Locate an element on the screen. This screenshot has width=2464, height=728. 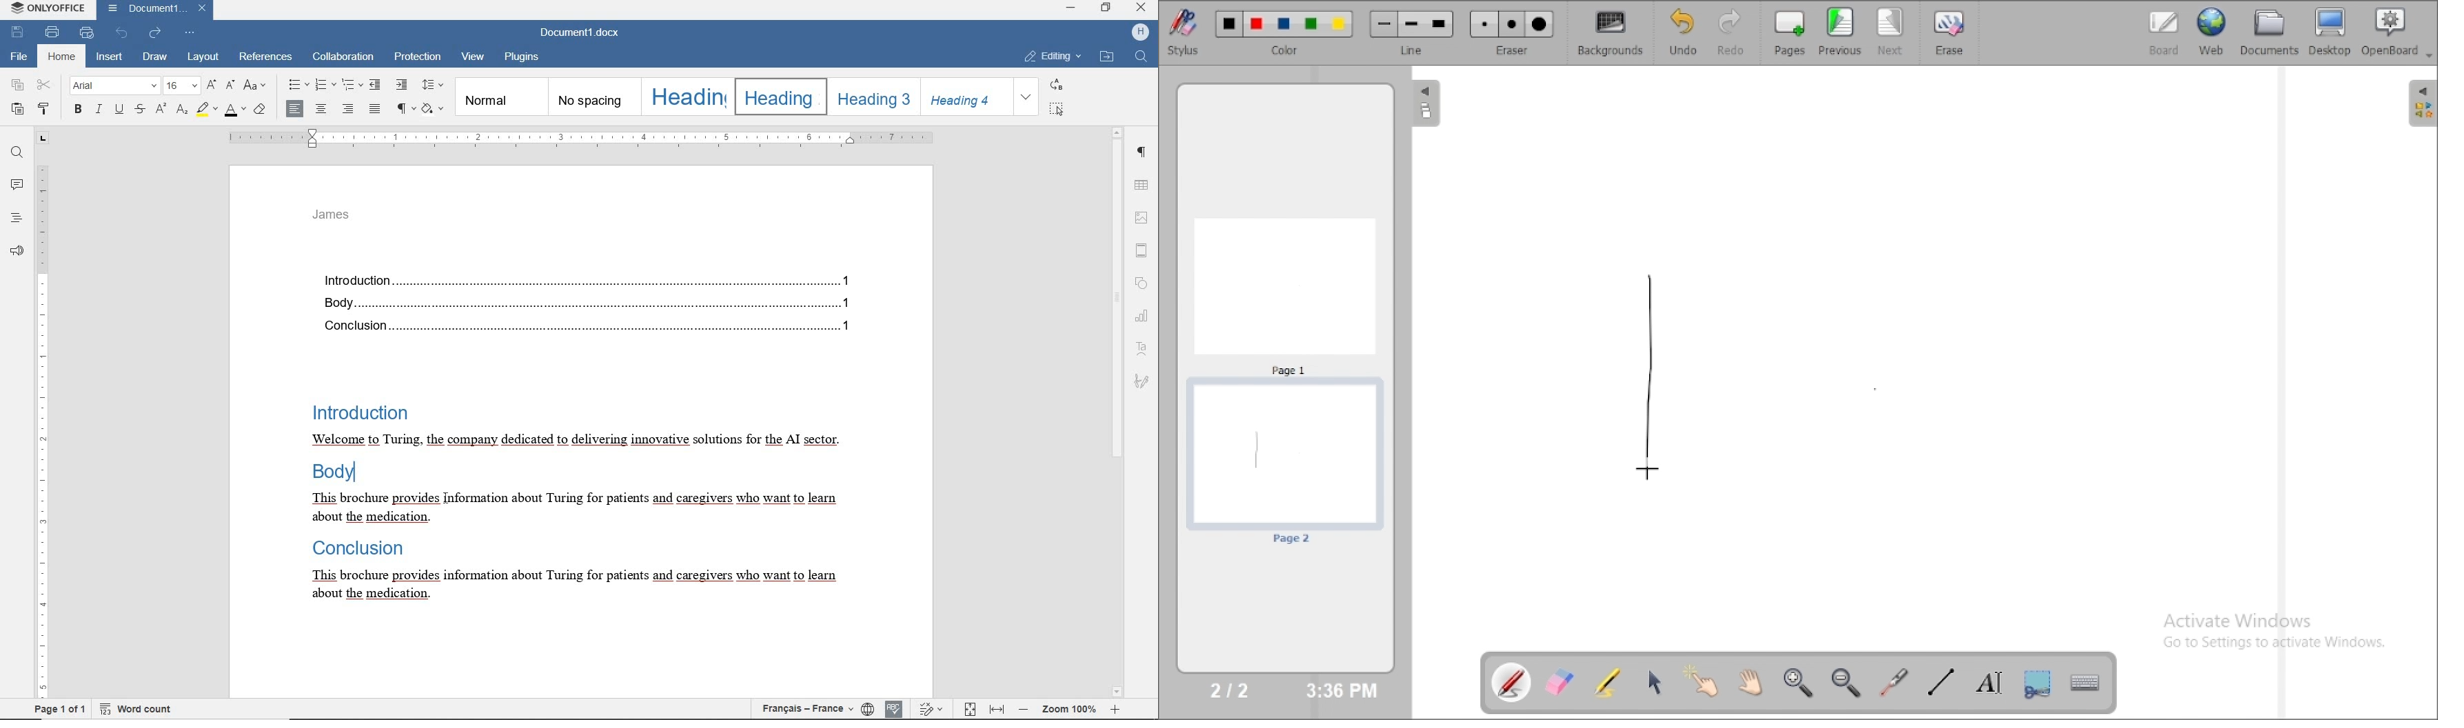
SHADING is located at coordinates (434, 109).